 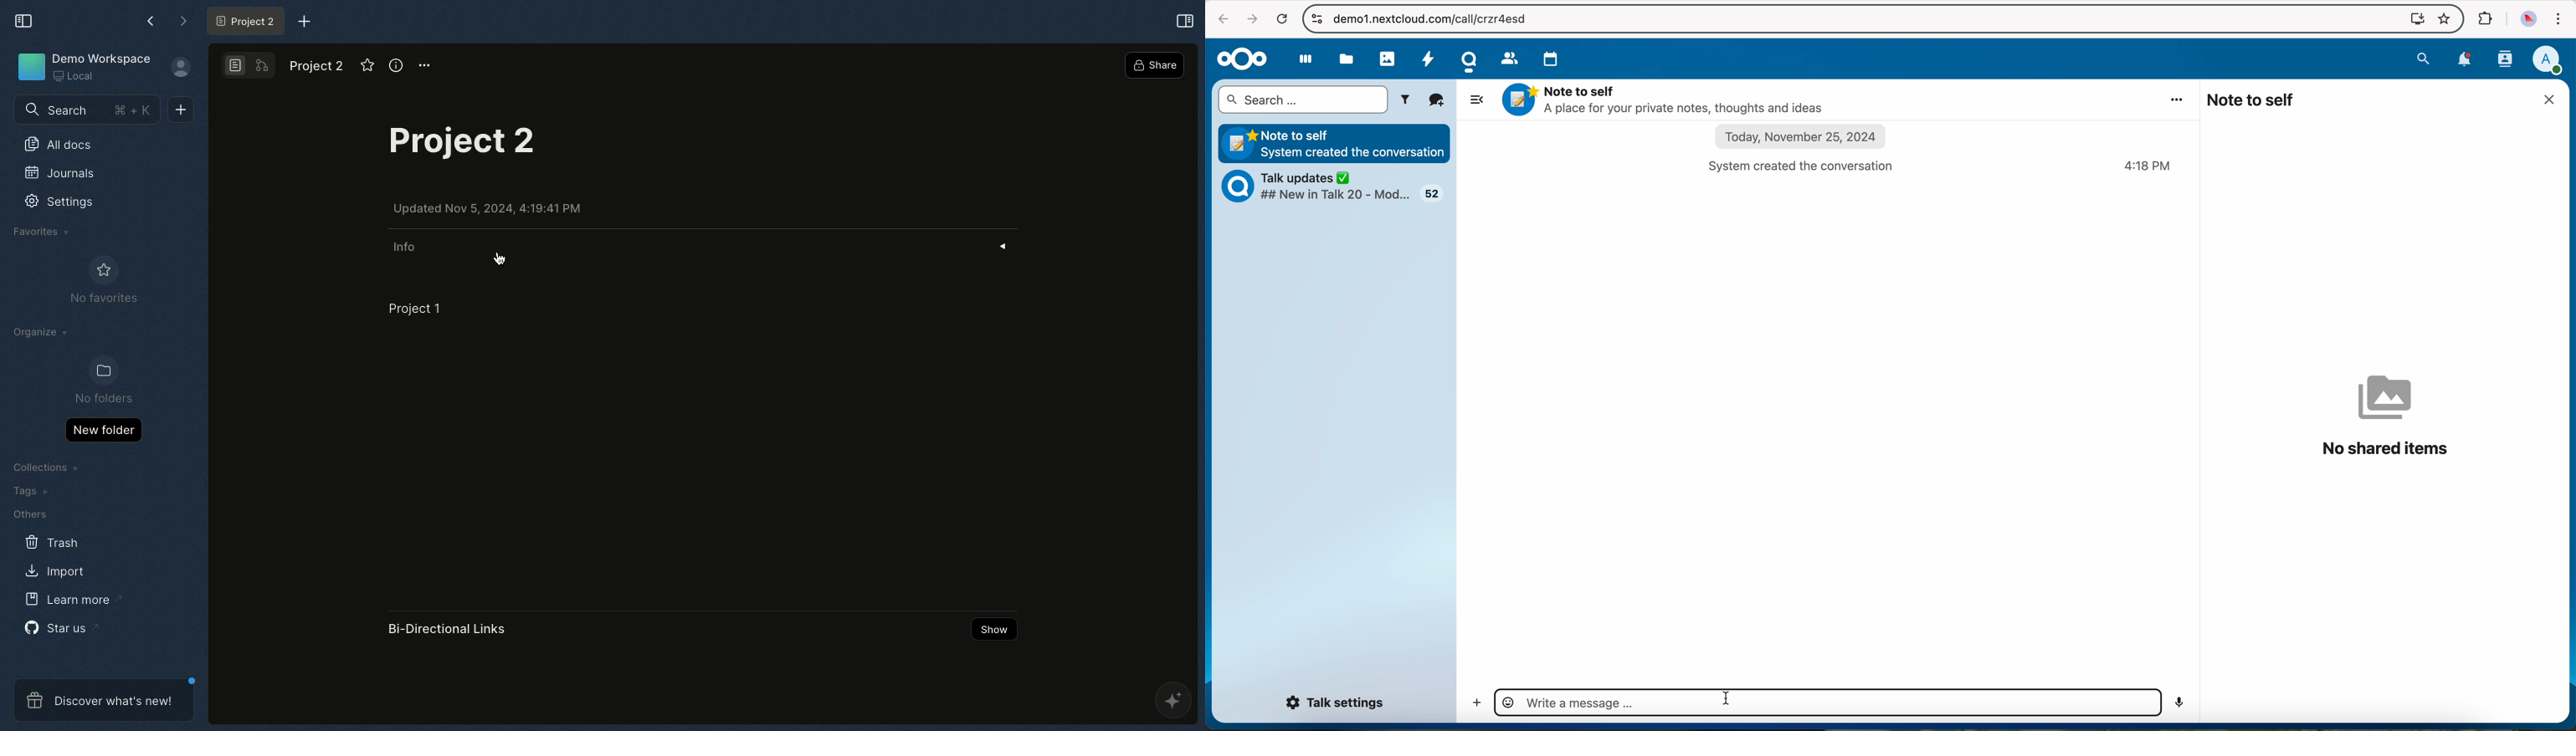 I want to click on customize and control Google Chrome, so click(x=2559, y=19).